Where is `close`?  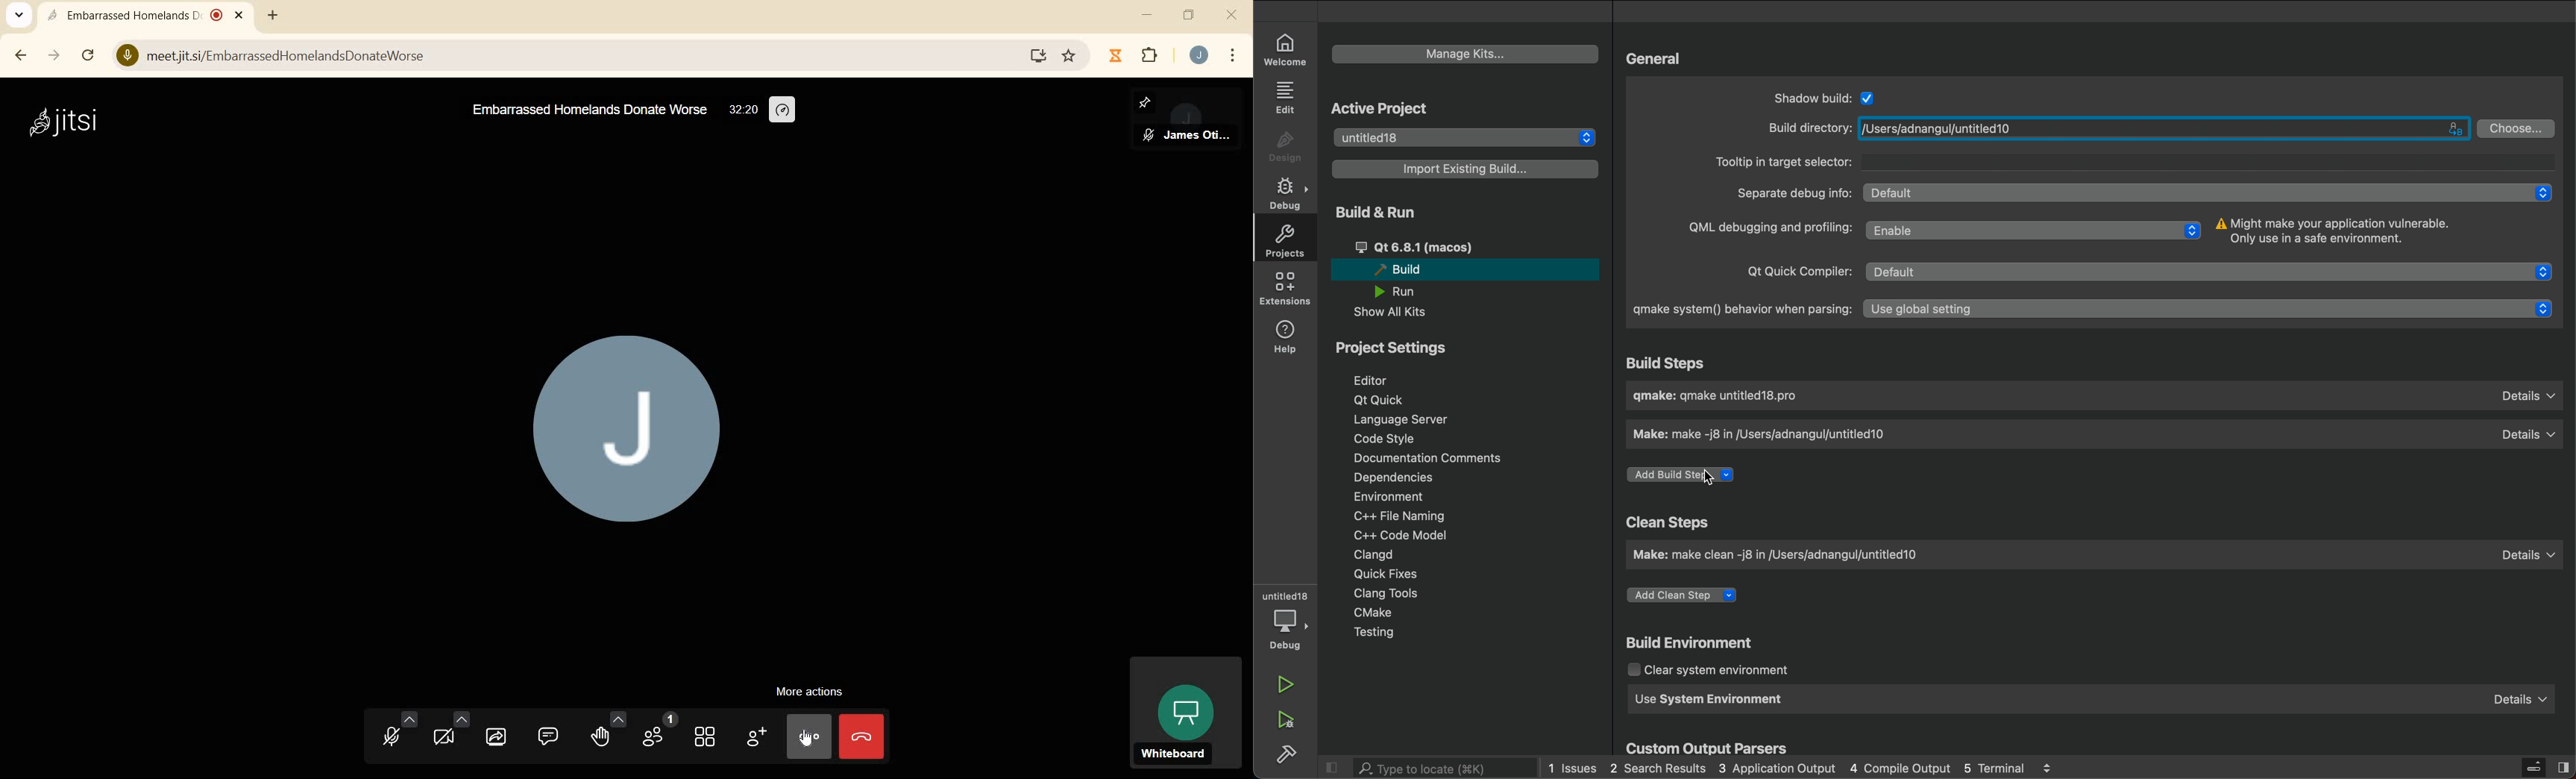
close is located at coordinates (1232, 16).